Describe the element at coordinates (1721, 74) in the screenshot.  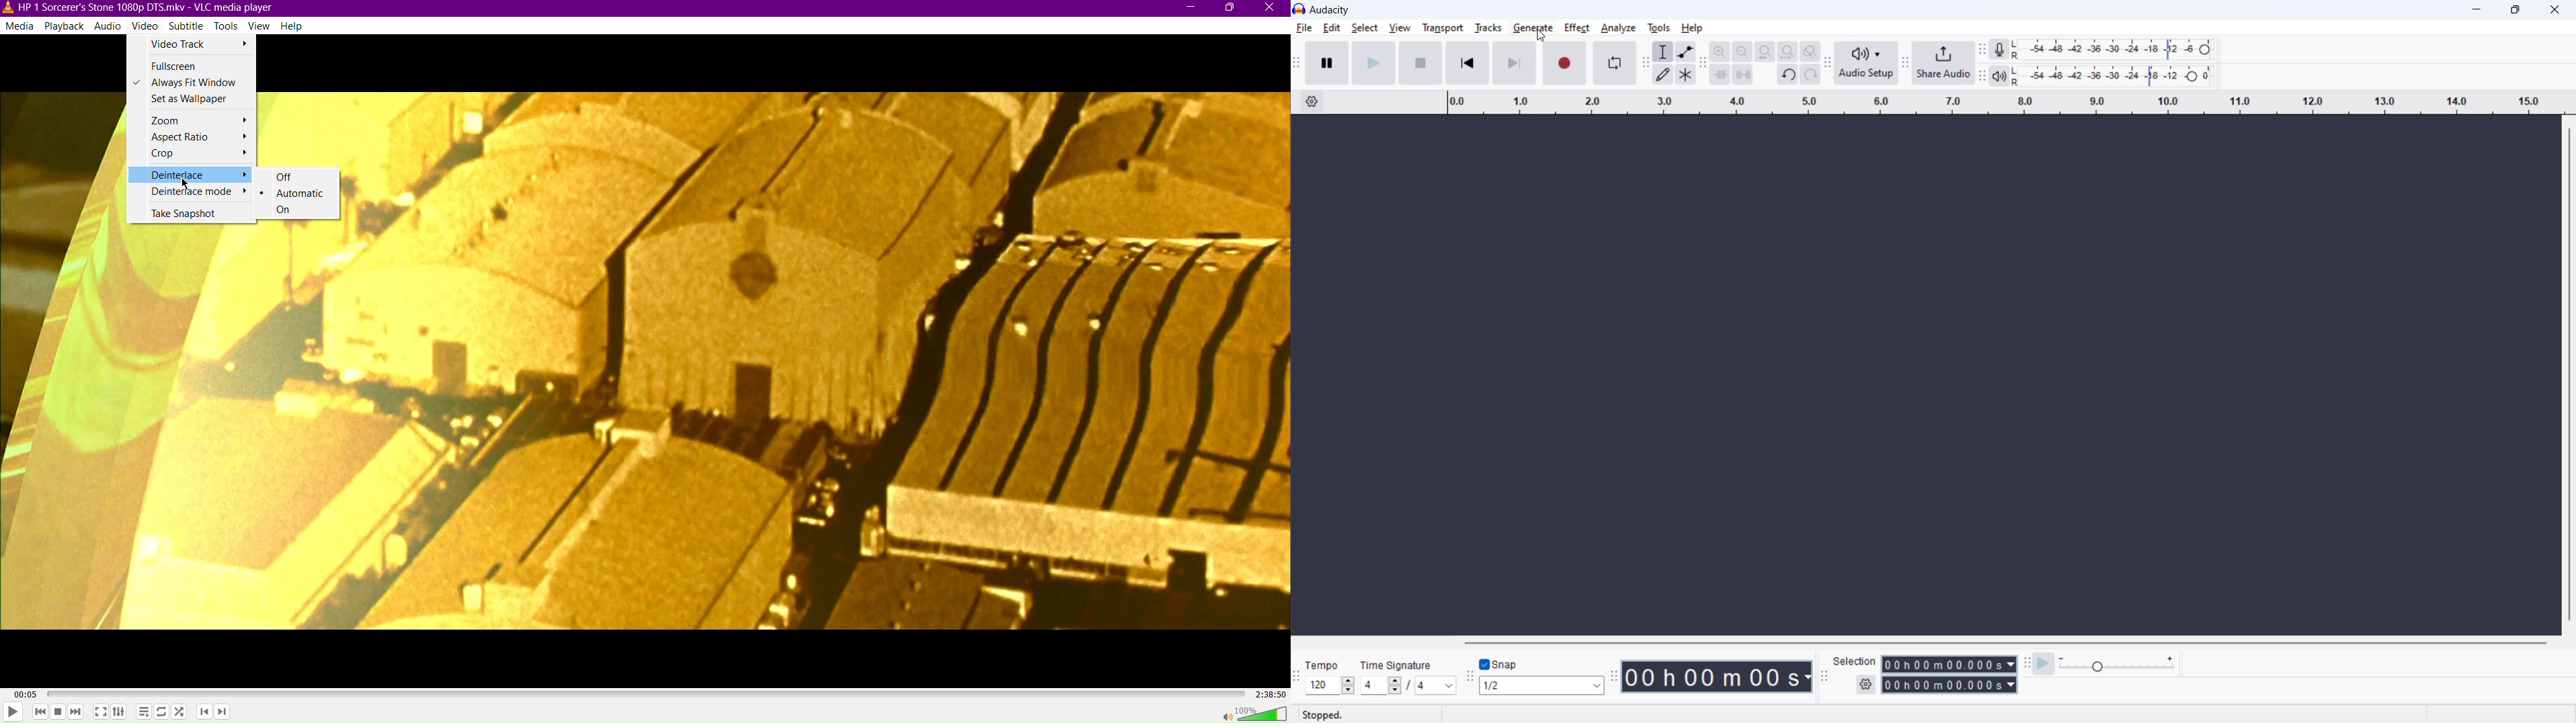
I see `trim audio outside selction` at that location.